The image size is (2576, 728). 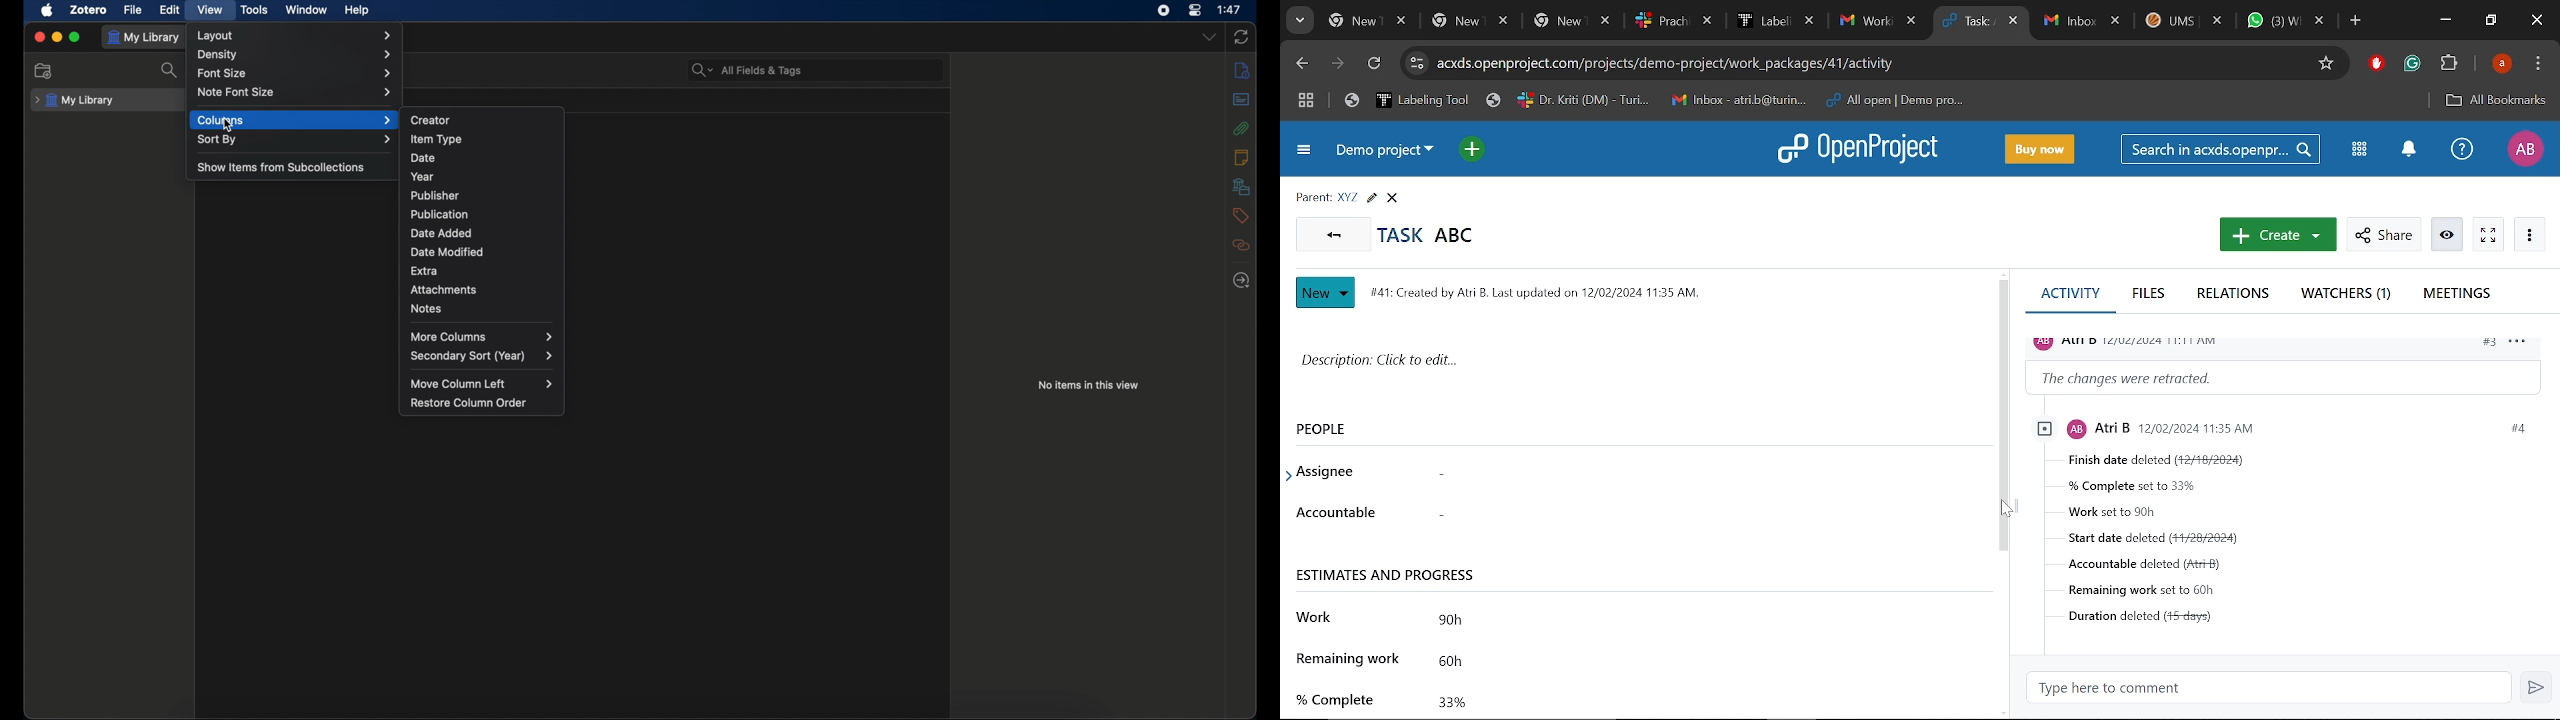 What do you see at coordinates (1209, 37) in the screenshot?
I see `dropdown` at bounding box center [1209, 37].